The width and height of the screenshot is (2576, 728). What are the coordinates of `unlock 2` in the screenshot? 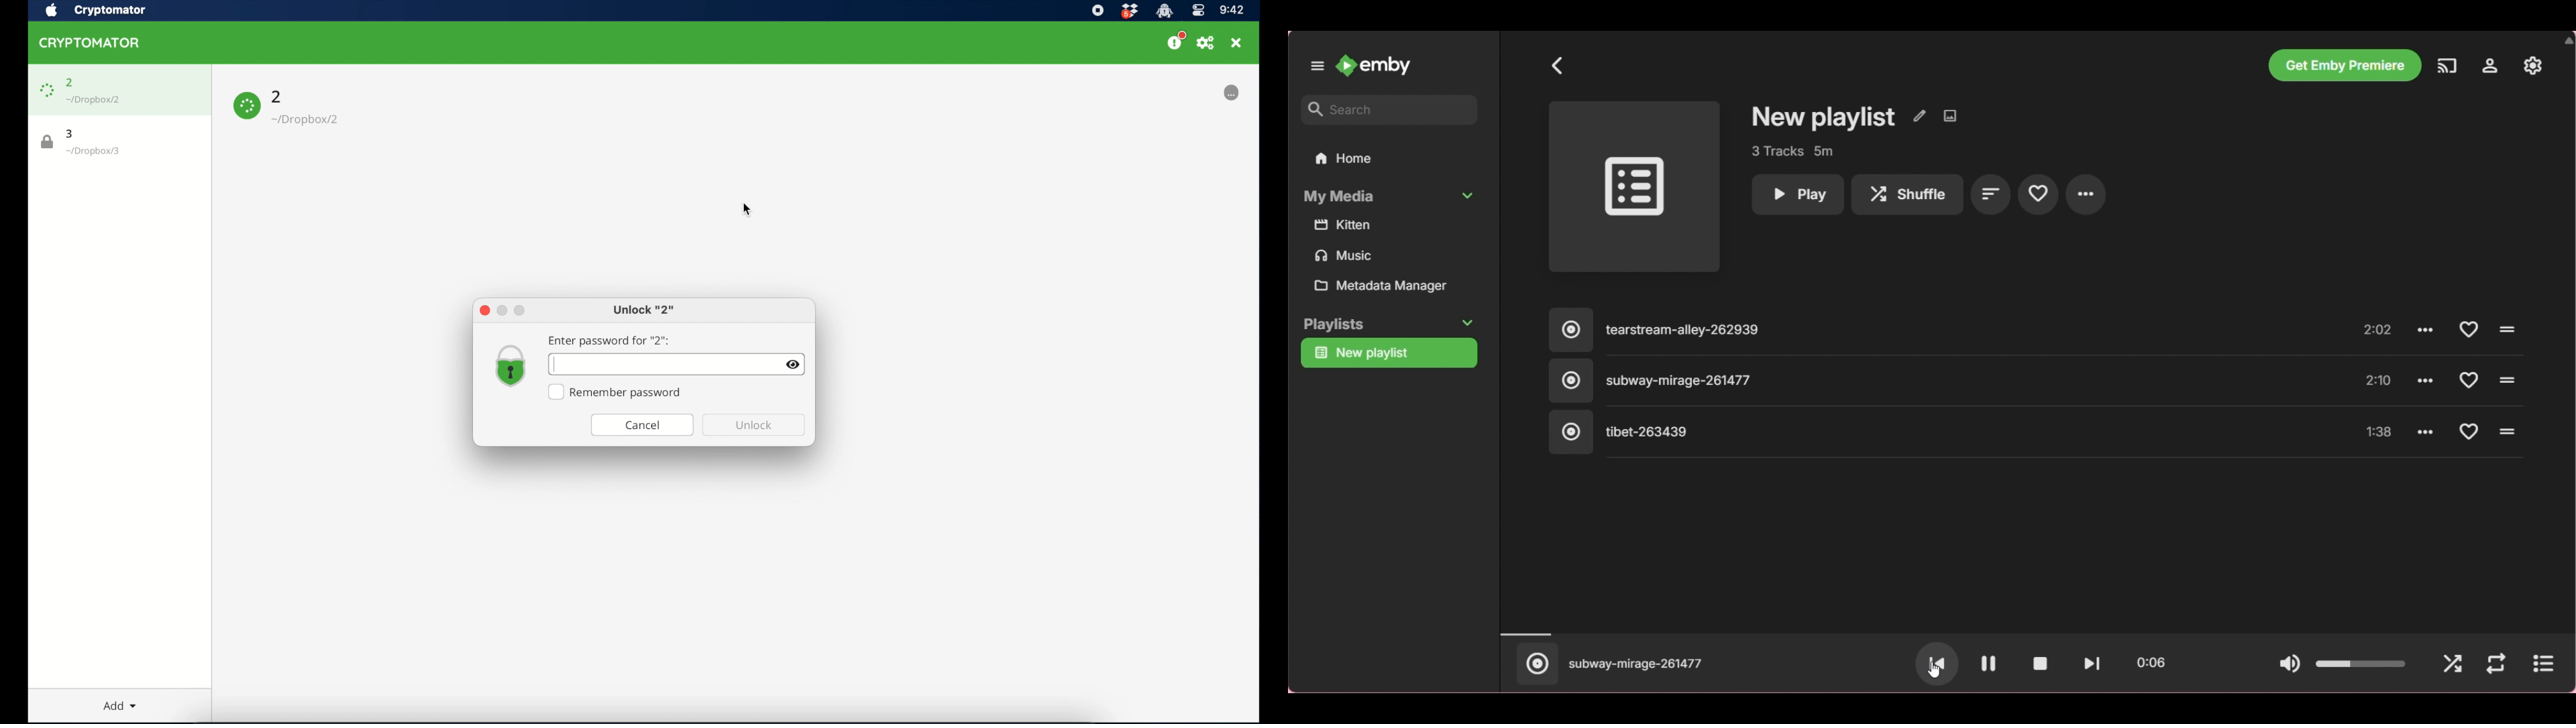 It's located at (644, 311).